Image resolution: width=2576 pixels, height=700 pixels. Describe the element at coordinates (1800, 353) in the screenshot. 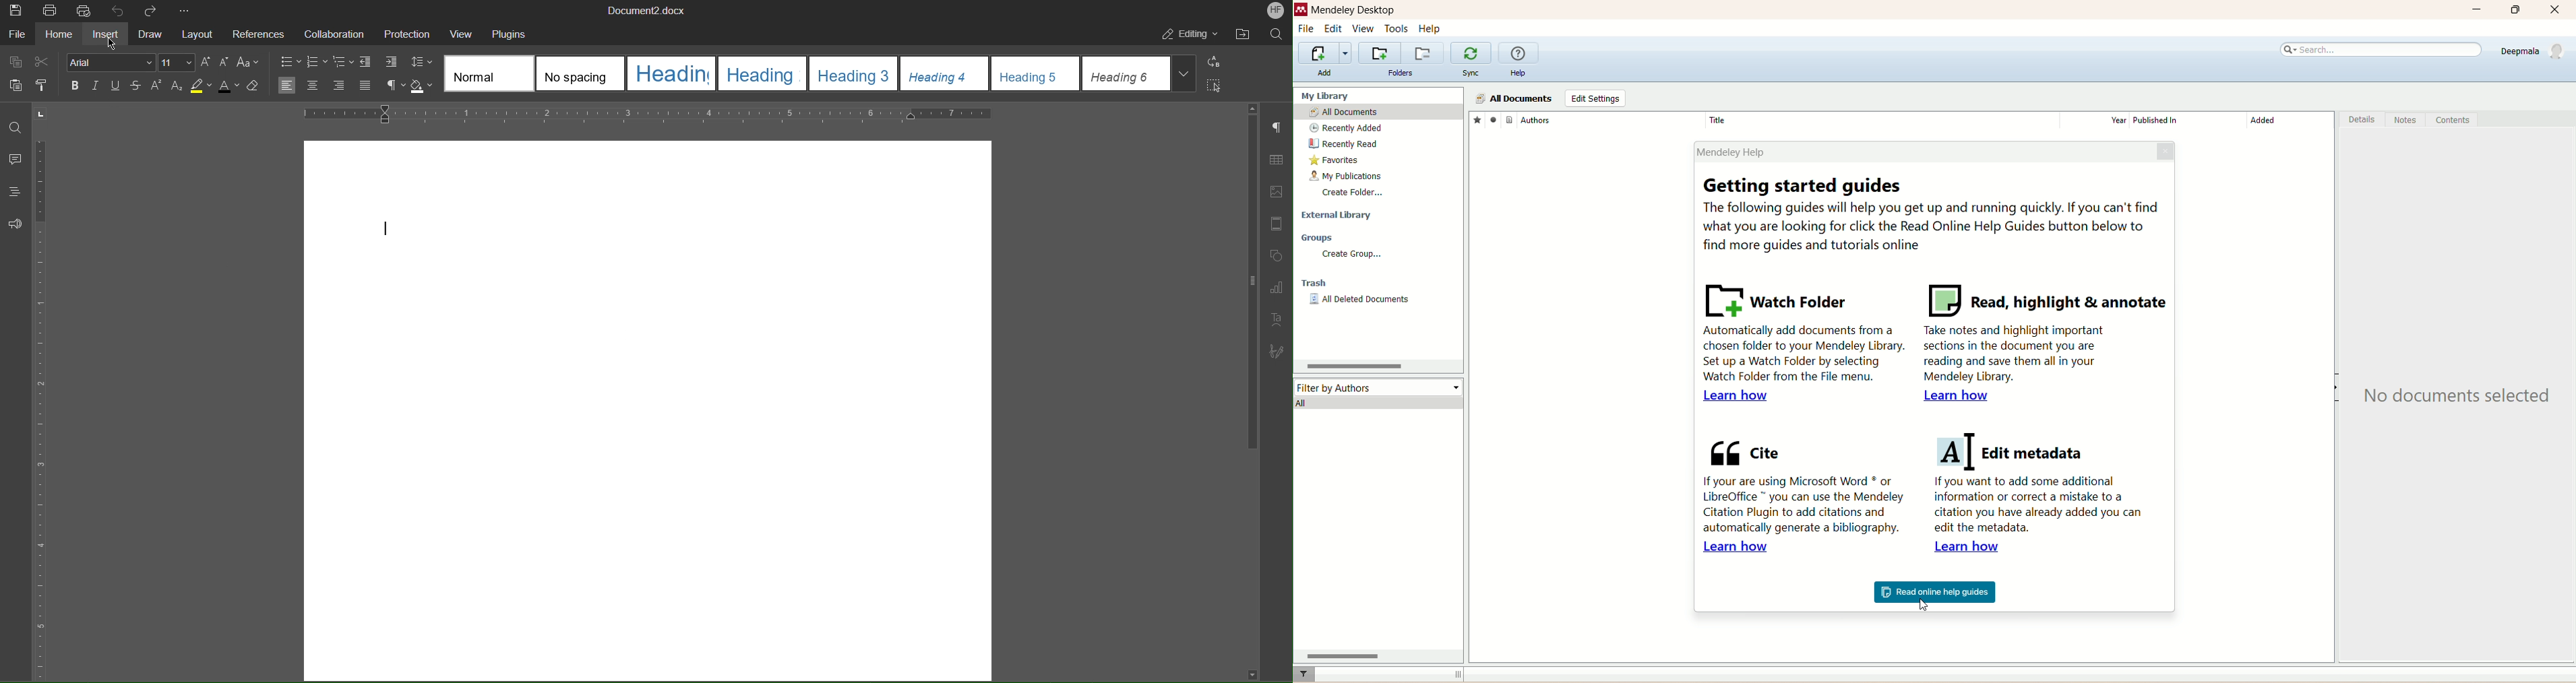

I see `Automatically add documents from a chosen folder to your Mendeley Library. Set up a Watch Folder by selecting Watch Folder from the File menu.` at that location.